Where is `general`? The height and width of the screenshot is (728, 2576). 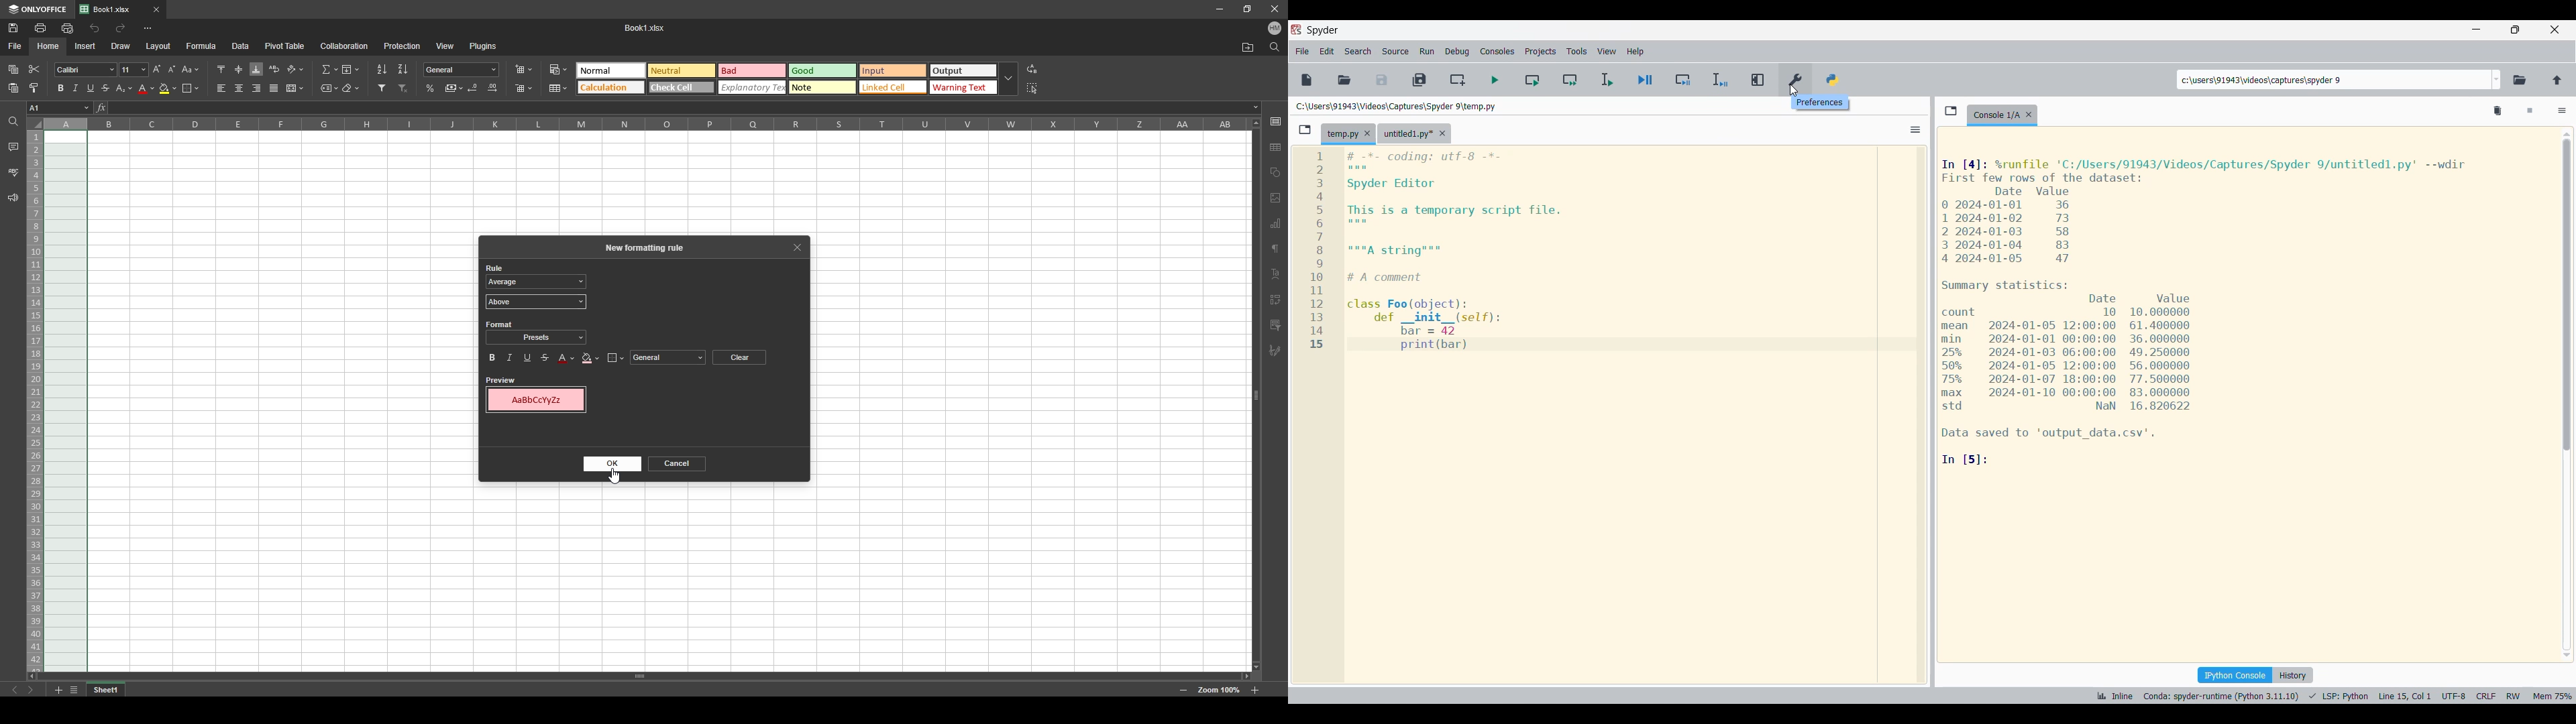
general is located at coordinates (667, 357).